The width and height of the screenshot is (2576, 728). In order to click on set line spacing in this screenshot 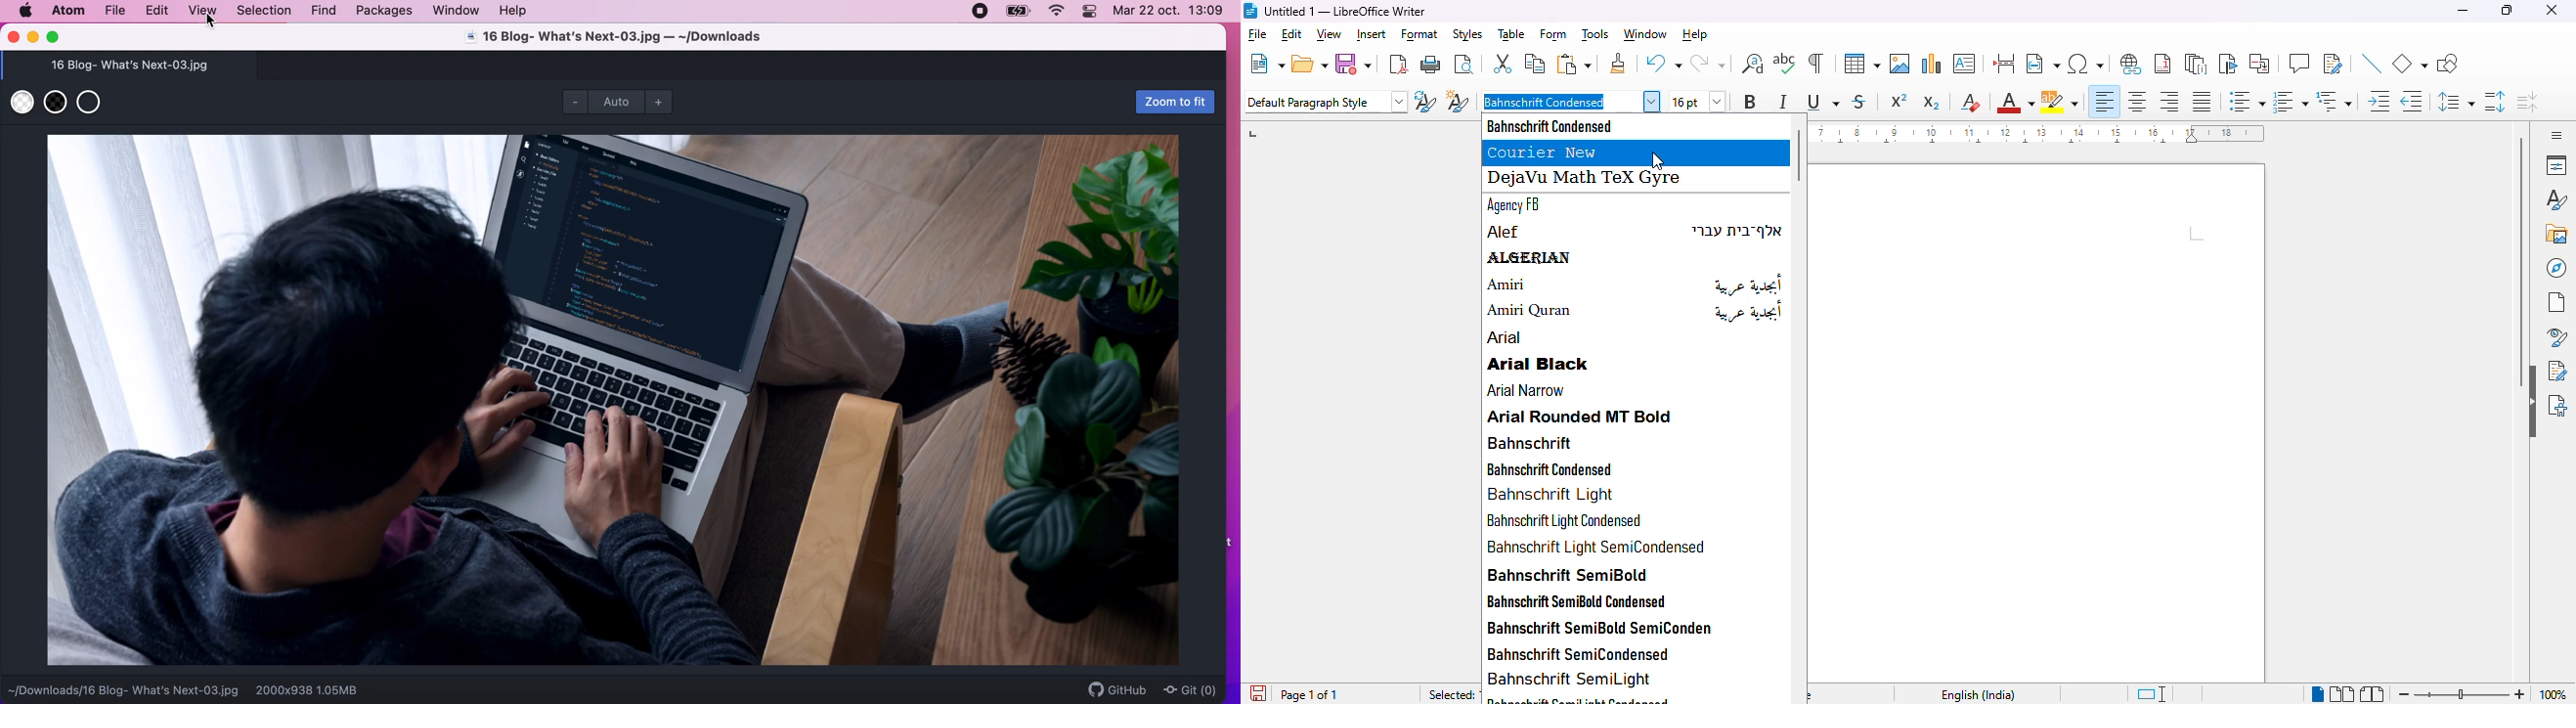, I will do `click(2456, 100)`.